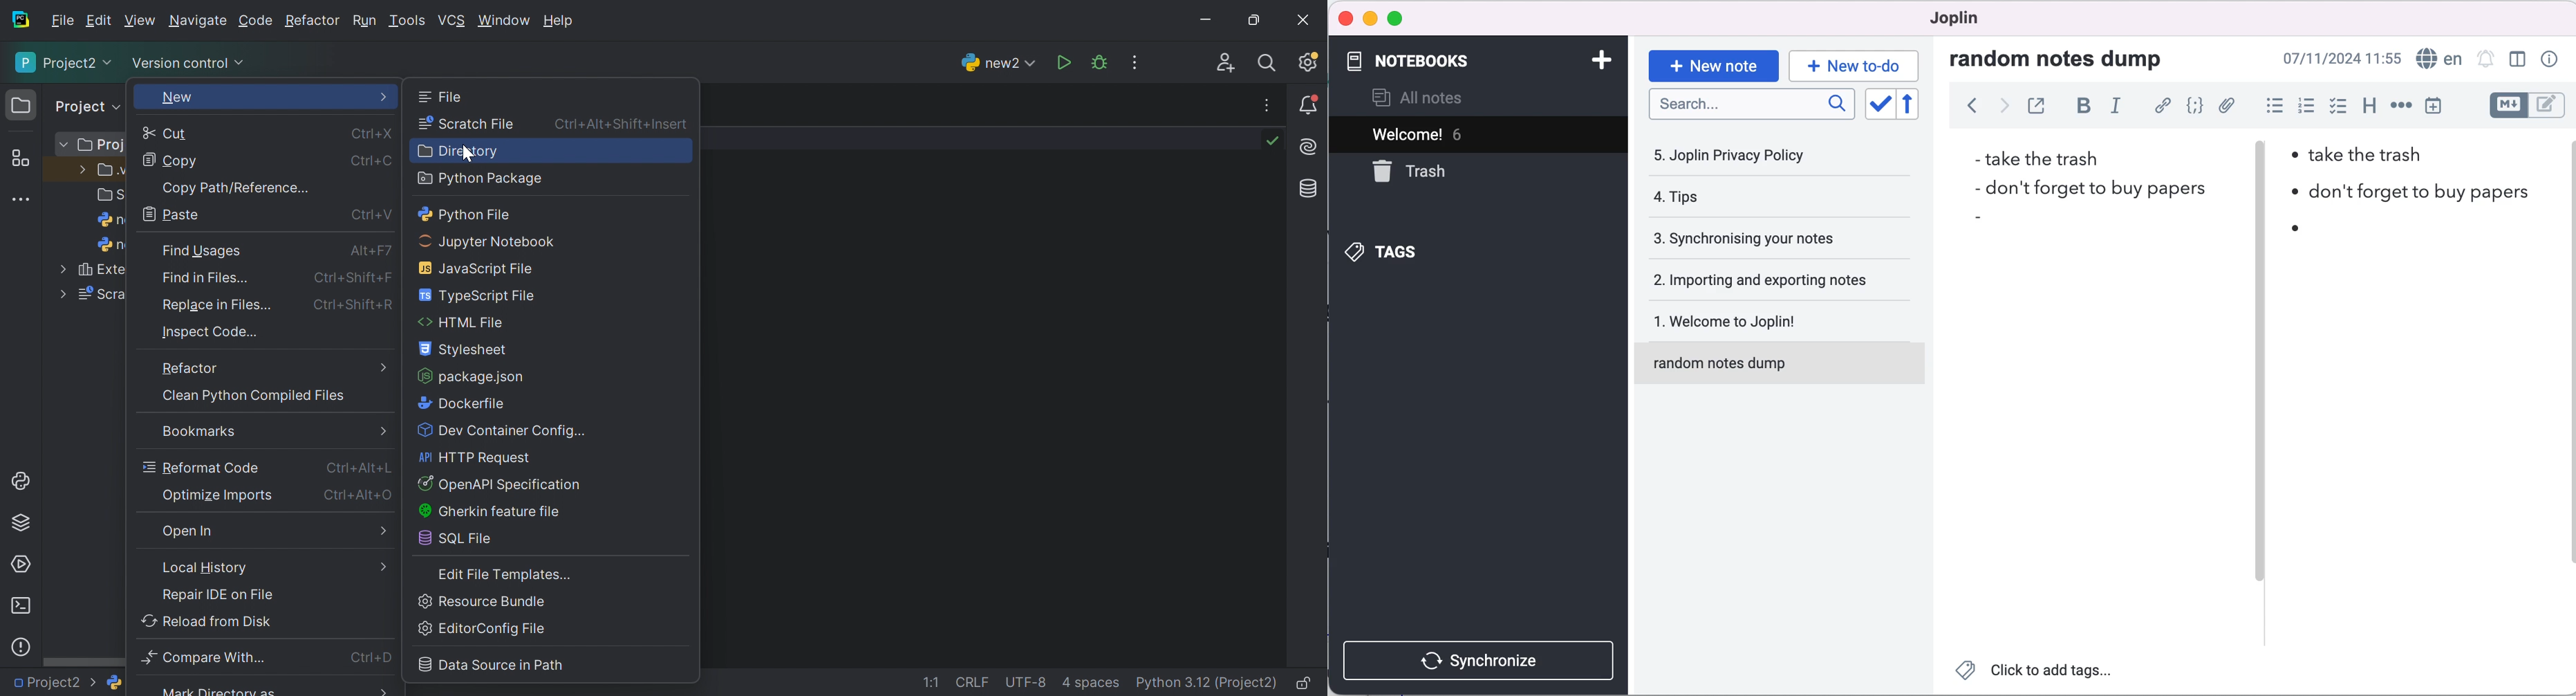 This screenshot has height=700, width=2576. What do you see at coordinates (1766, 239) in the screenshot?
I see `synchronising your notes` at bounding box center [1766, 239].